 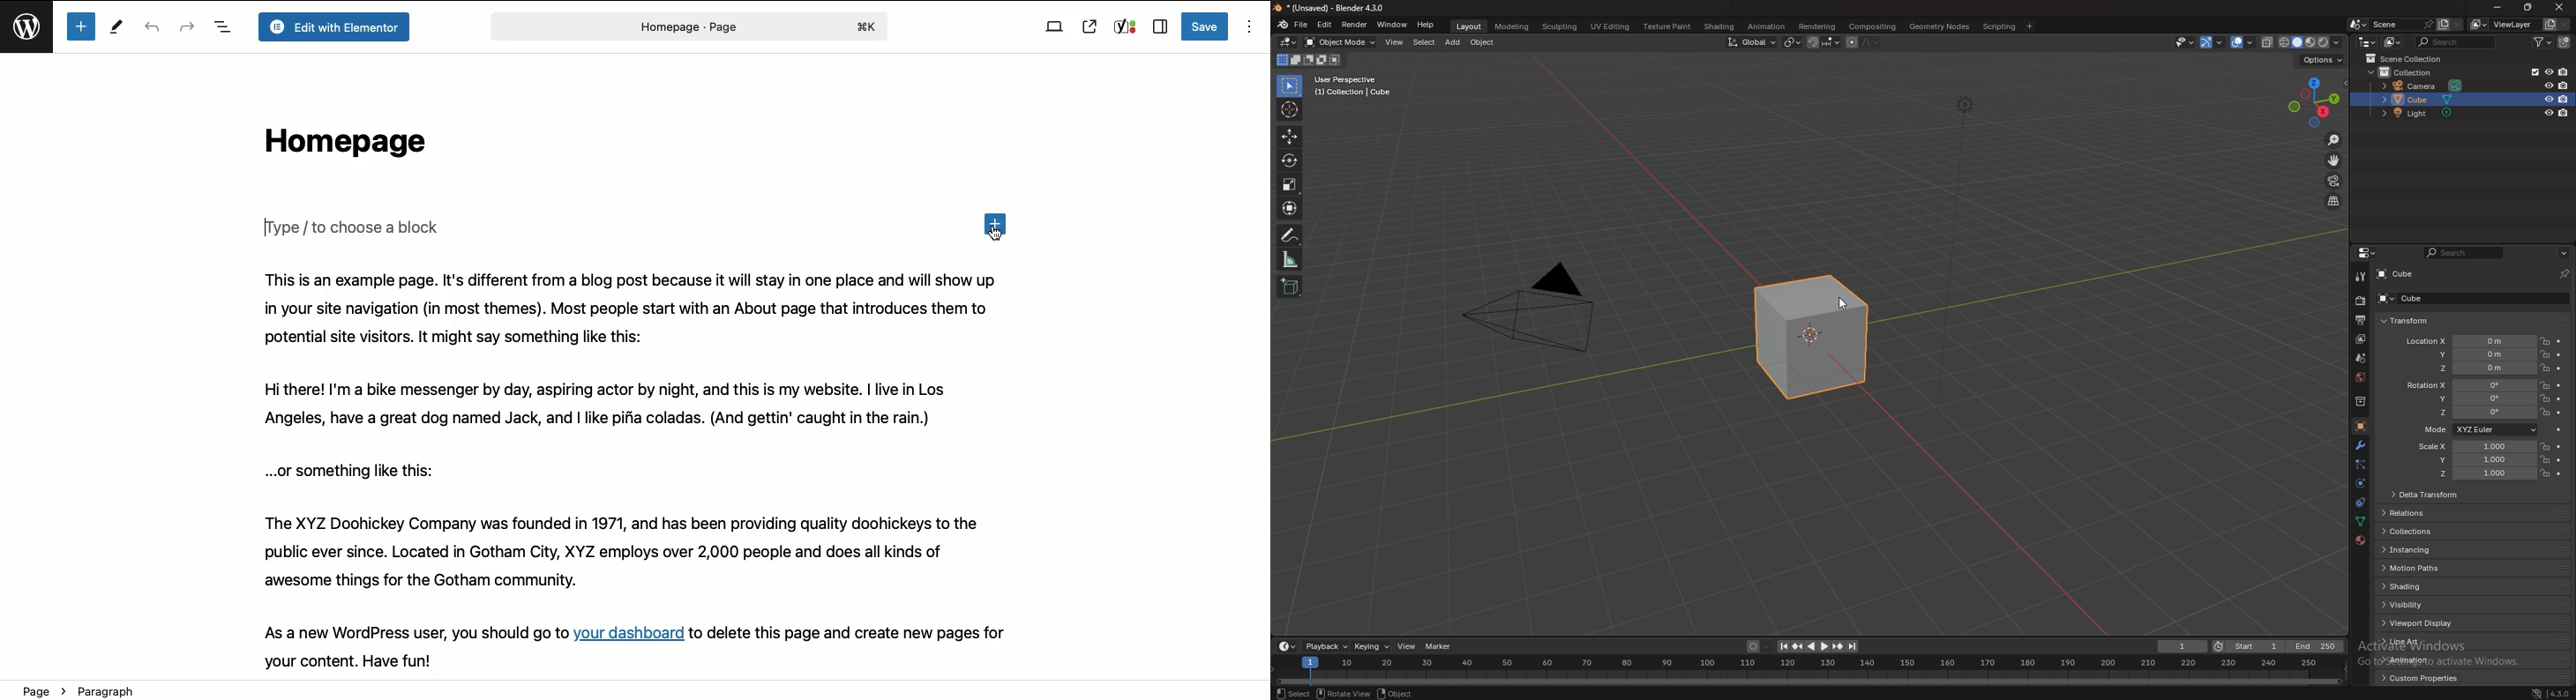 I want to click on delete scene, so click(x=2458, y=25).